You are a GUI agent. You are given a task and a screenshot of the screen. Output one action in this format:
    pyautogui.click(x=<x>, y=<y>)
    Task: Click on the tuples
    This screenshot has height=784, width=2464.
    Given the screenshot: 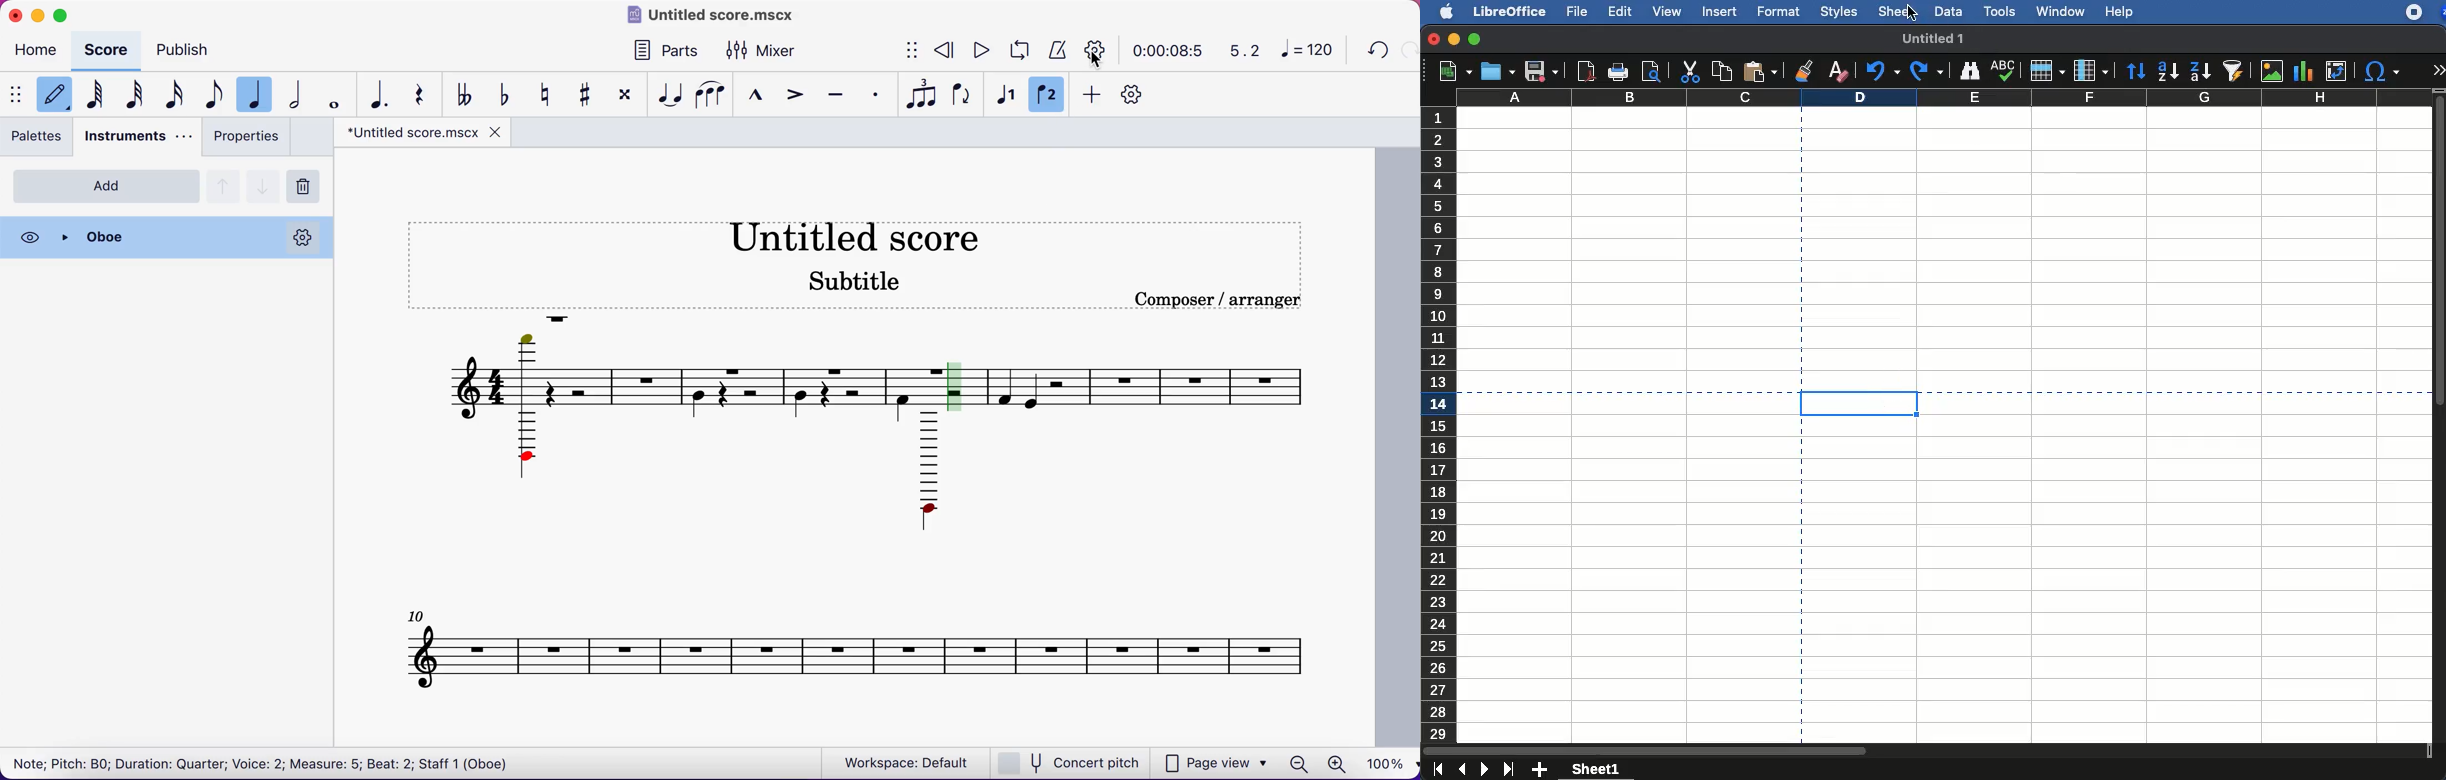 What is the action you would take?
    pyautogui.click(x=924, y=95)
    